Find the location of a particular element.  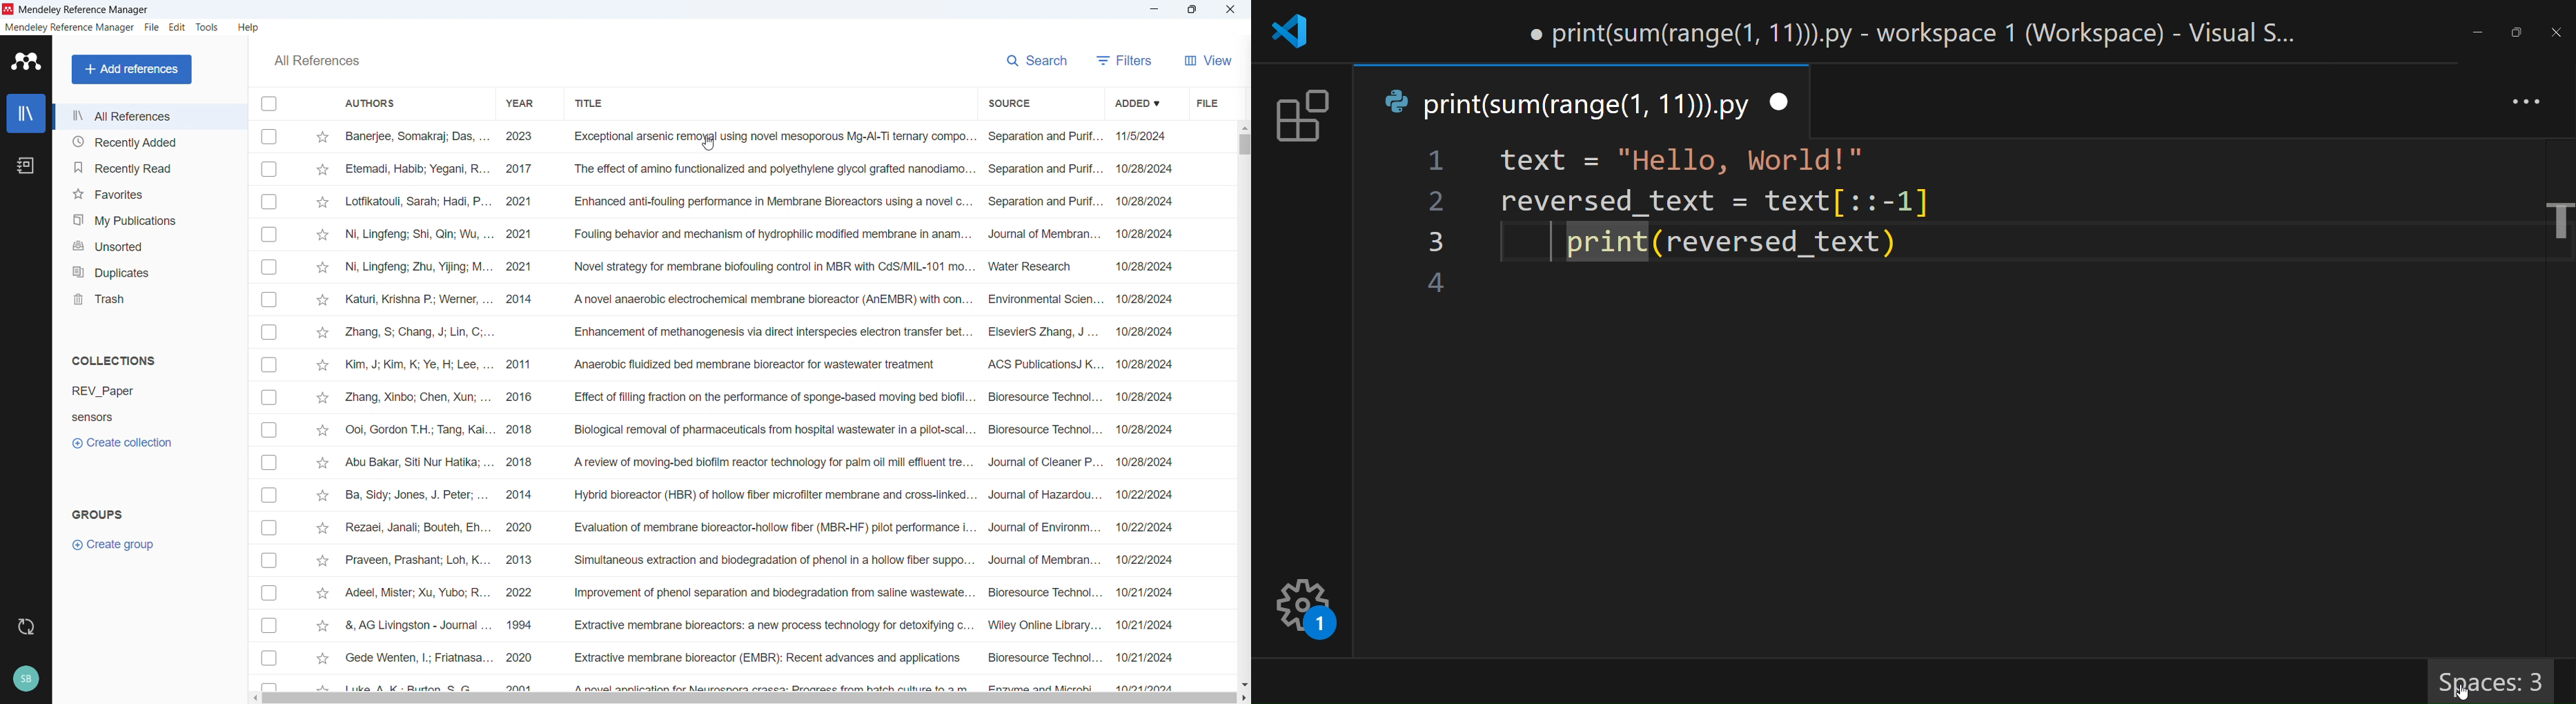

click to starmark individual entries is located at coordinates (323, 432).